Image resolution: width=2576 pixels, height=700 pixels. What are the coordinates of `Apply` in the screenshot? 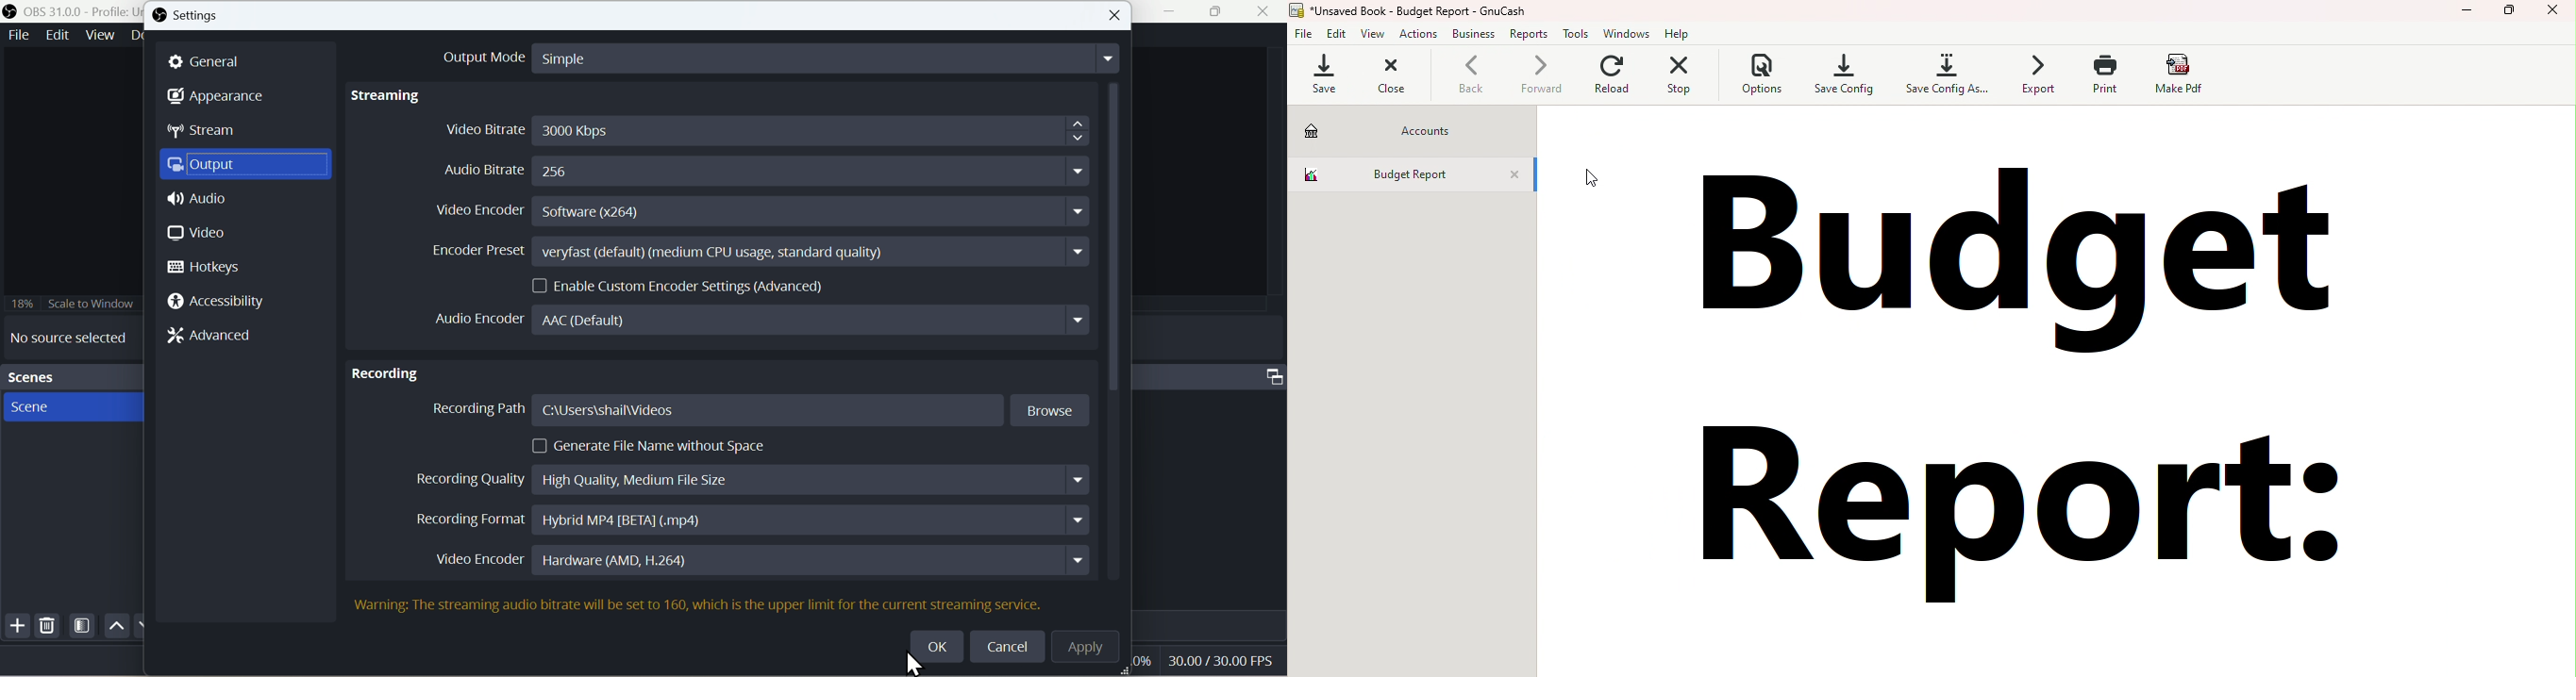 It's located at (1093, 650).